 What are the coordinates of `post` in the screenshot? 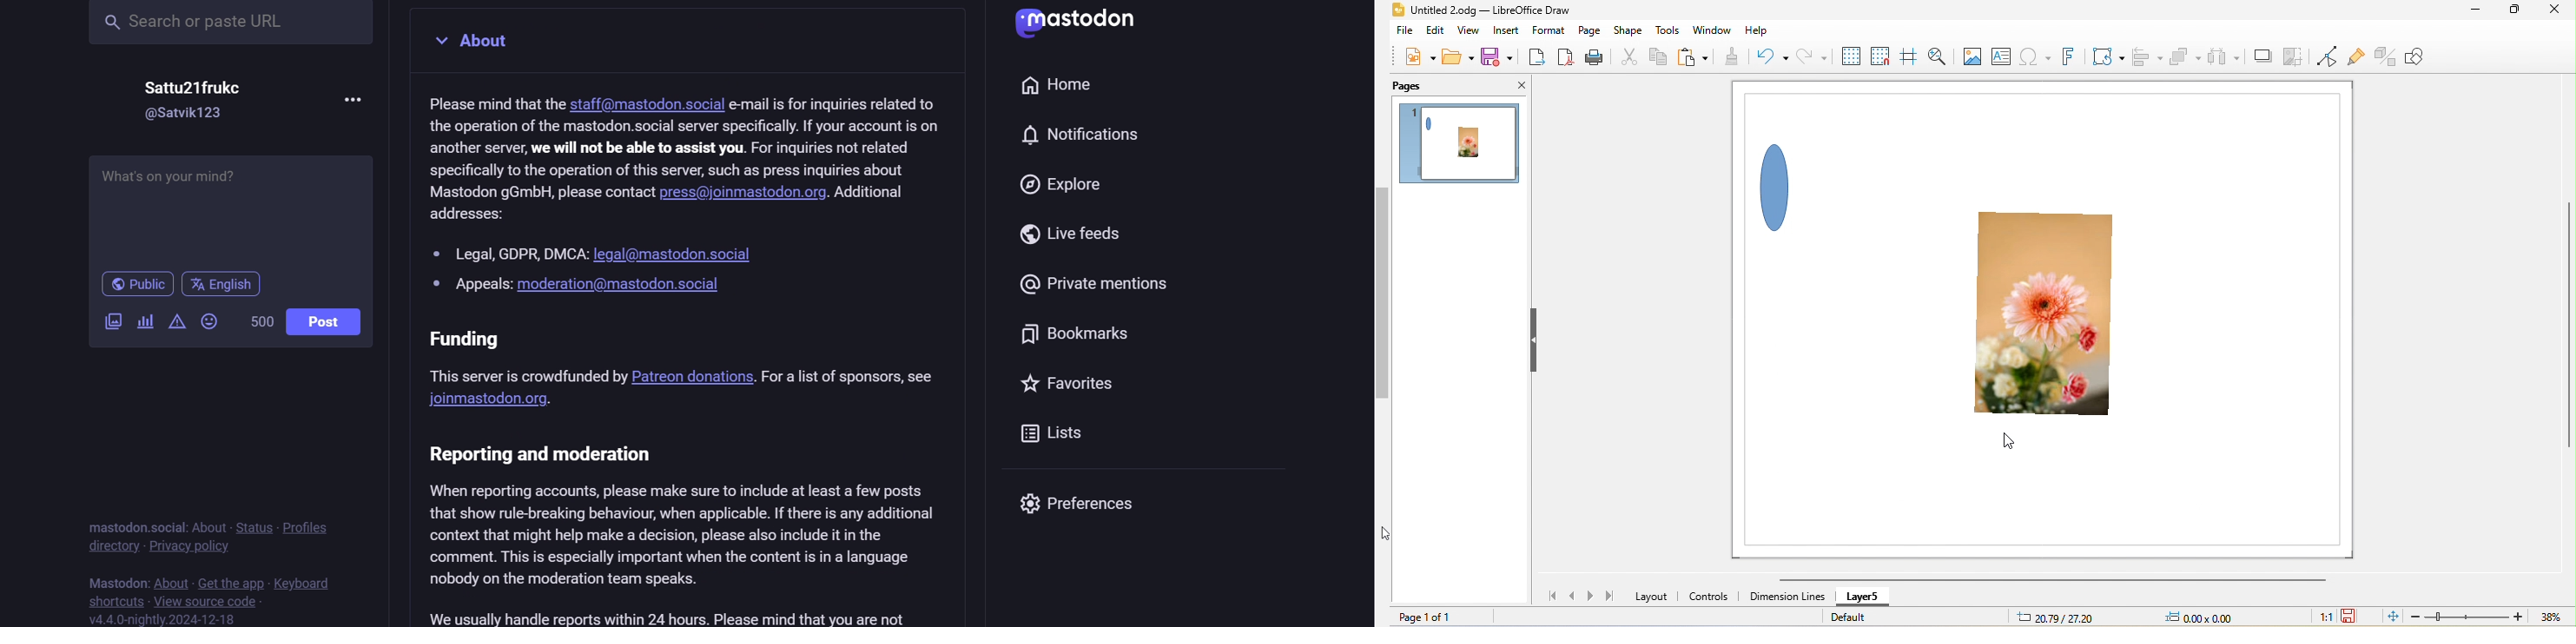 It's located at (325, 319).